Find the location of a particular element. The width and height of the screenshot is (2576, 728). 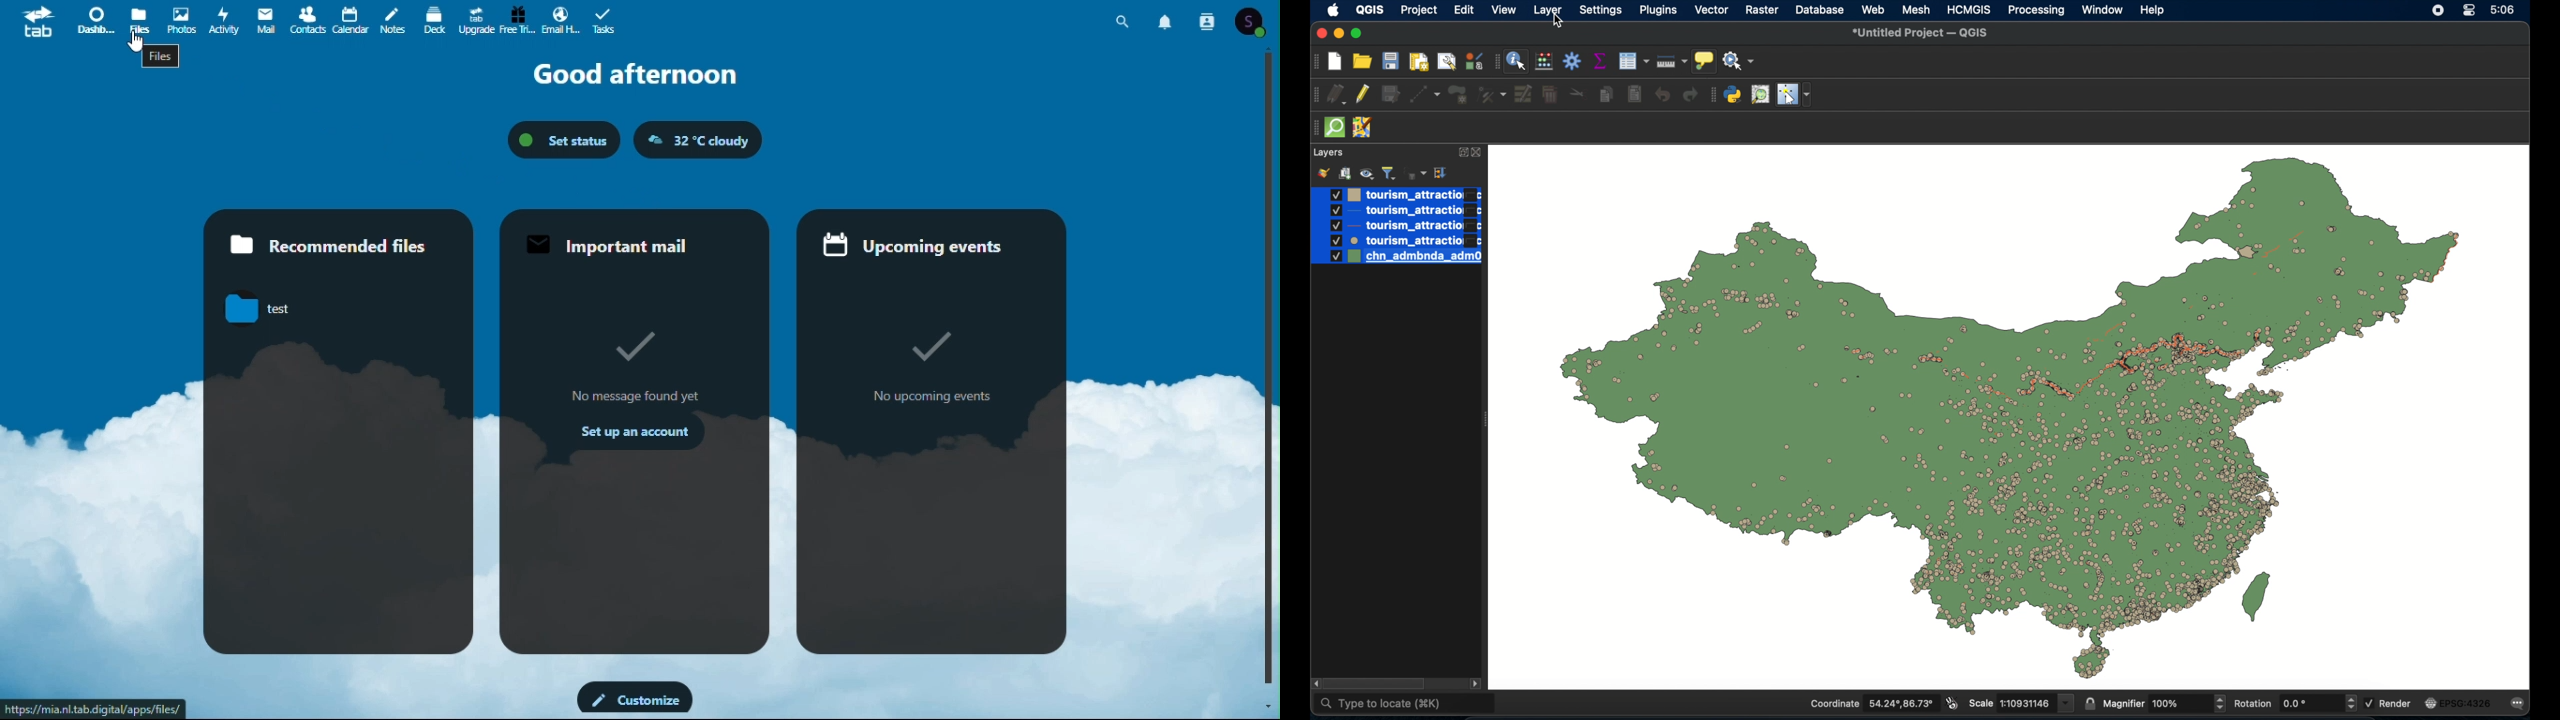

deck is located at coordinates (433, 19).